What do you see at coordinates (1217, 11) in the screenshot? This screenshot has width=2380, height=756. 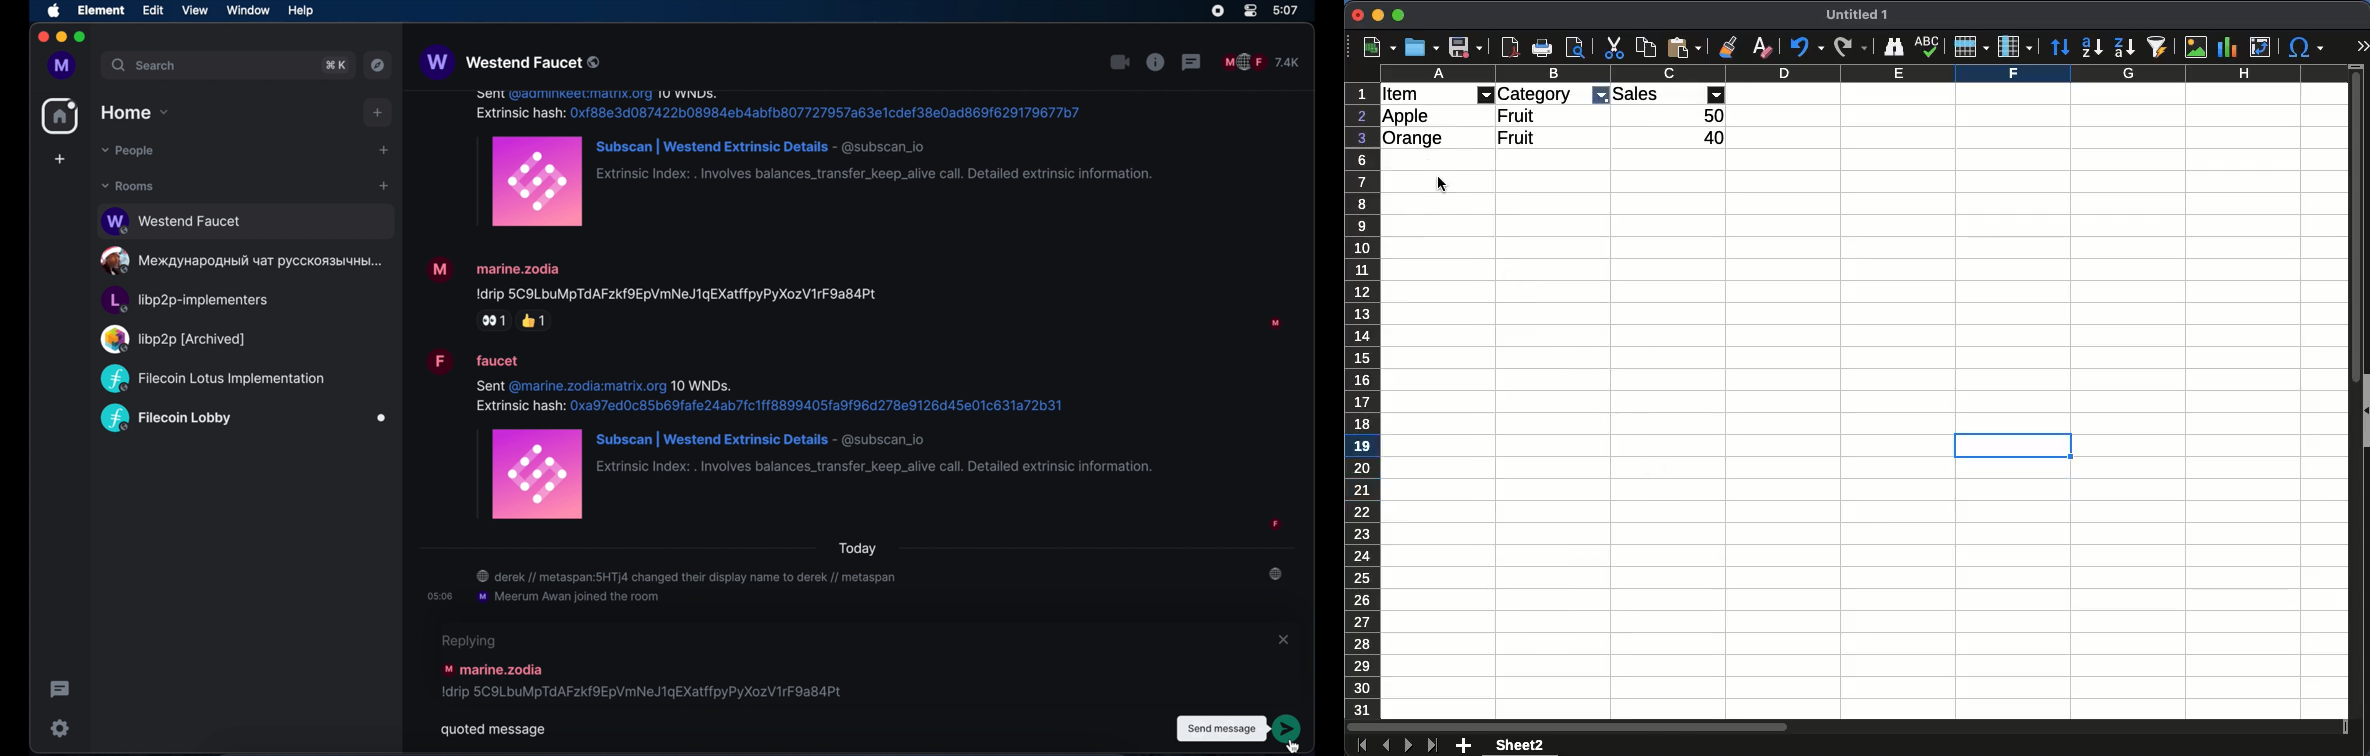 I see `screen recorder icon` at bounding box center [1217, 11].